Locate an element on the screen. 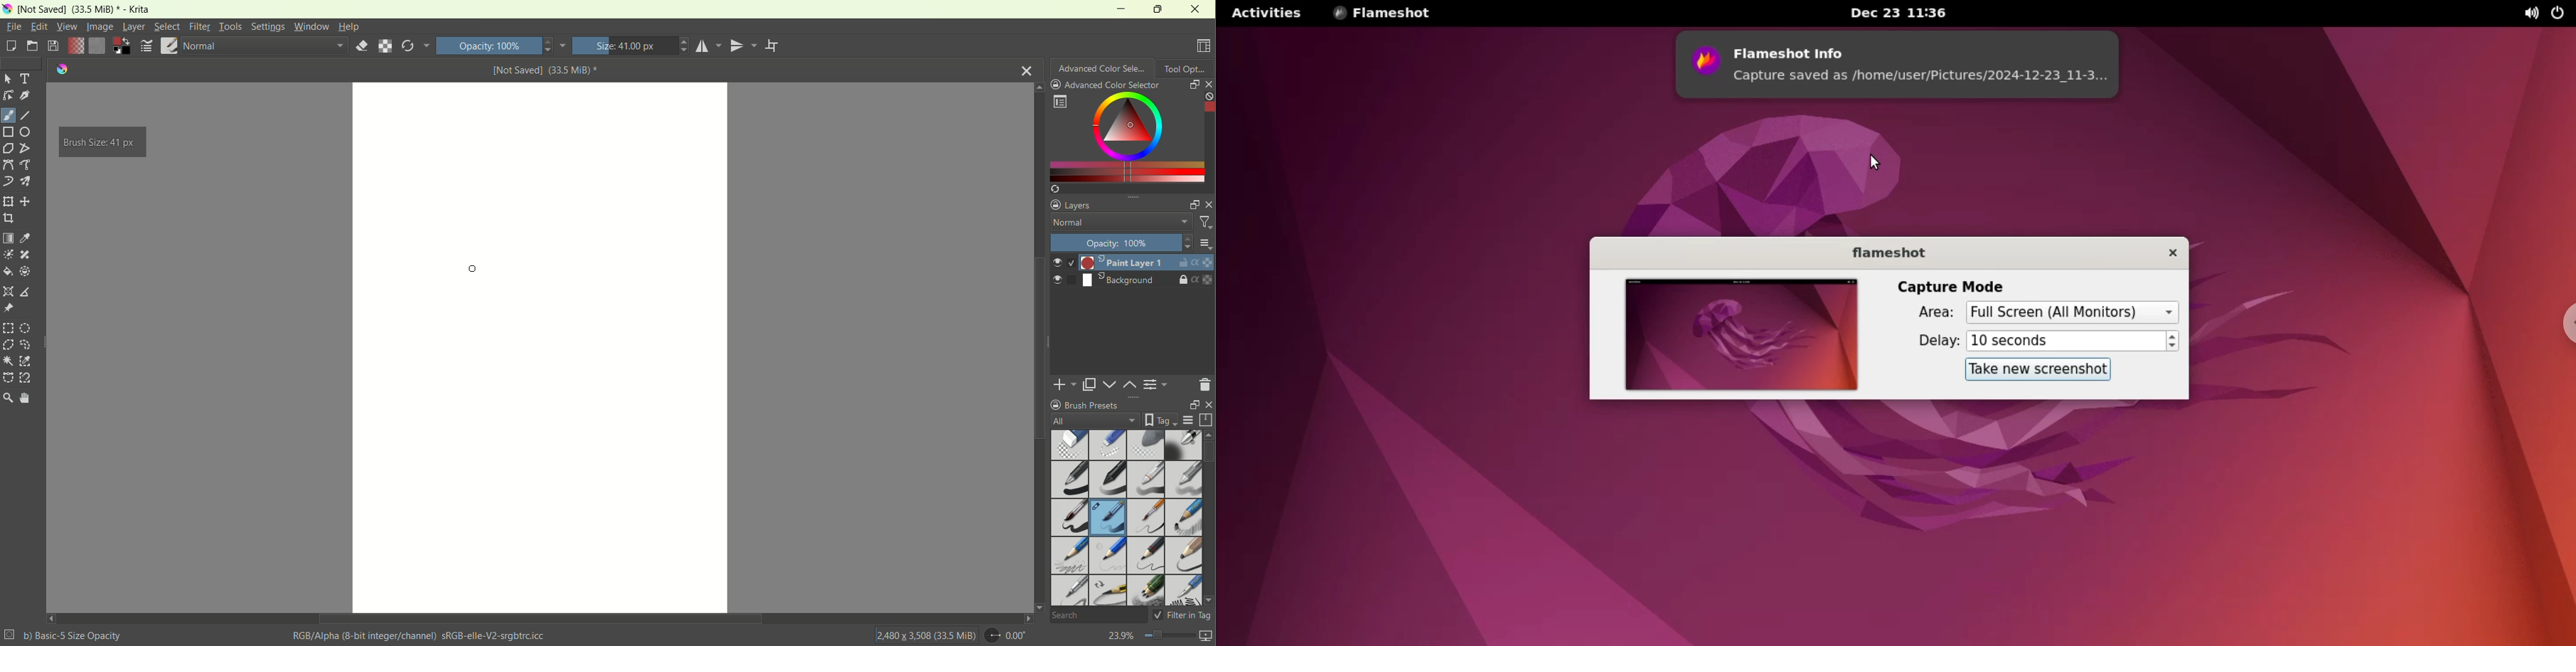 The height and width of the screenshot is (672, 2576). close is located at coordinates (1027, 69).